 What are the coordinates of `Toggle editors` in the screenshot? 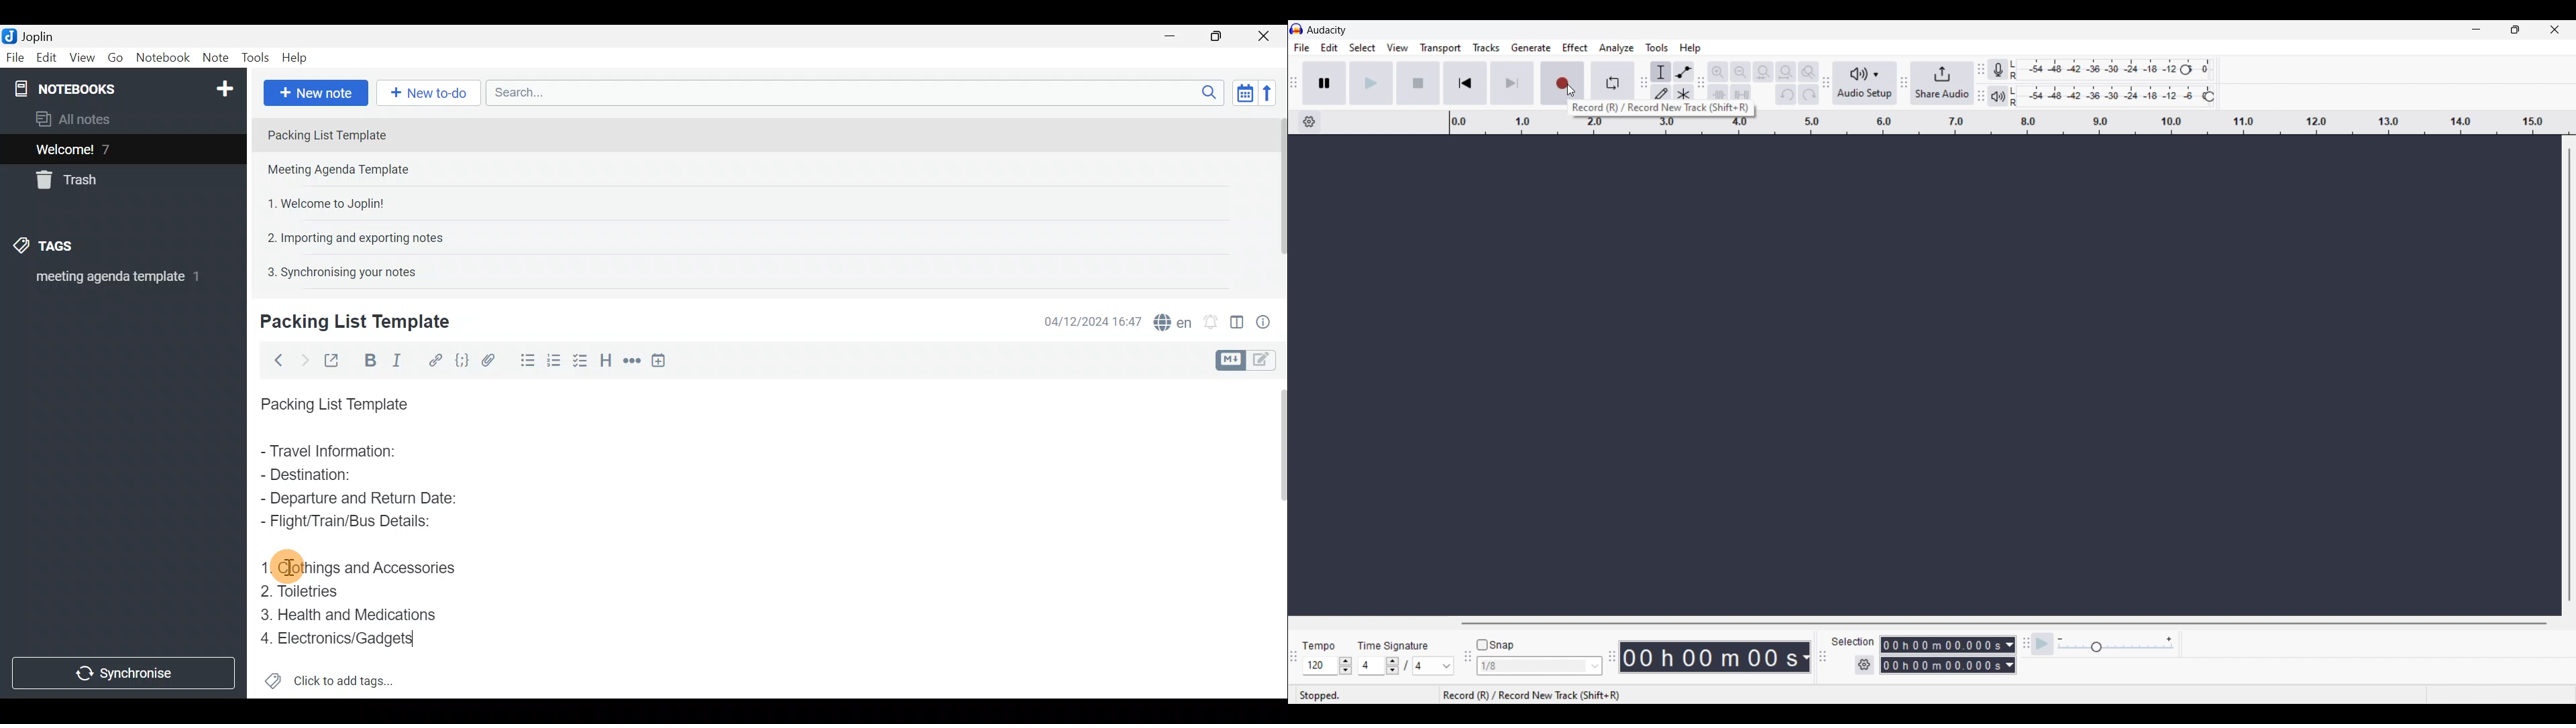 It's located at (1268, 361).